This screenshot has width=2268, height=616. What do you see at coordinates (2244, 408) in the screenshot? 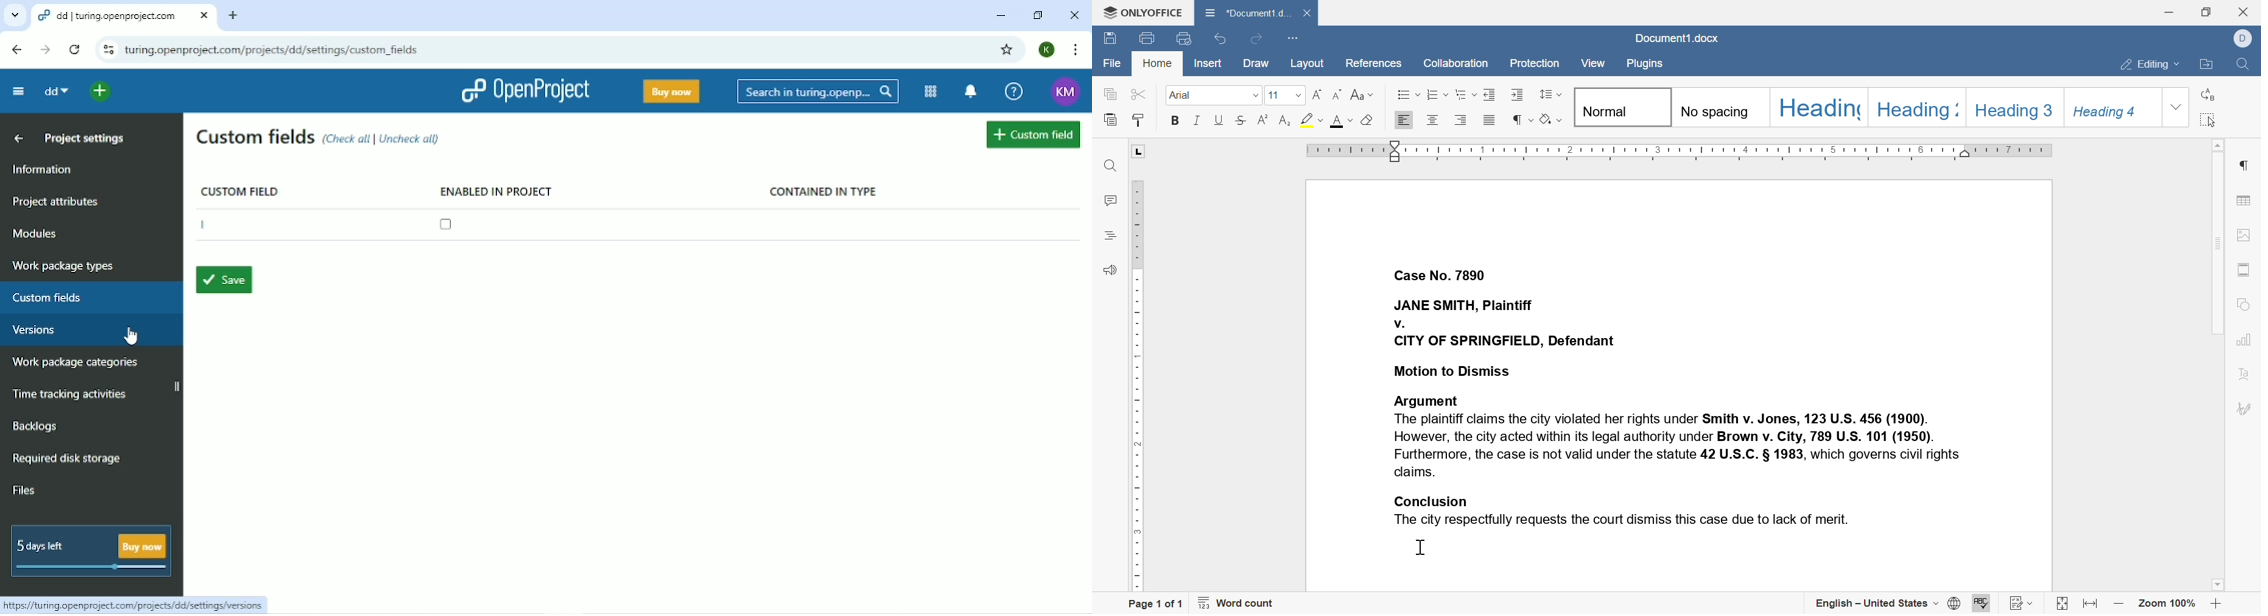
I see `signature settings` at bounding box center [2244, 408].